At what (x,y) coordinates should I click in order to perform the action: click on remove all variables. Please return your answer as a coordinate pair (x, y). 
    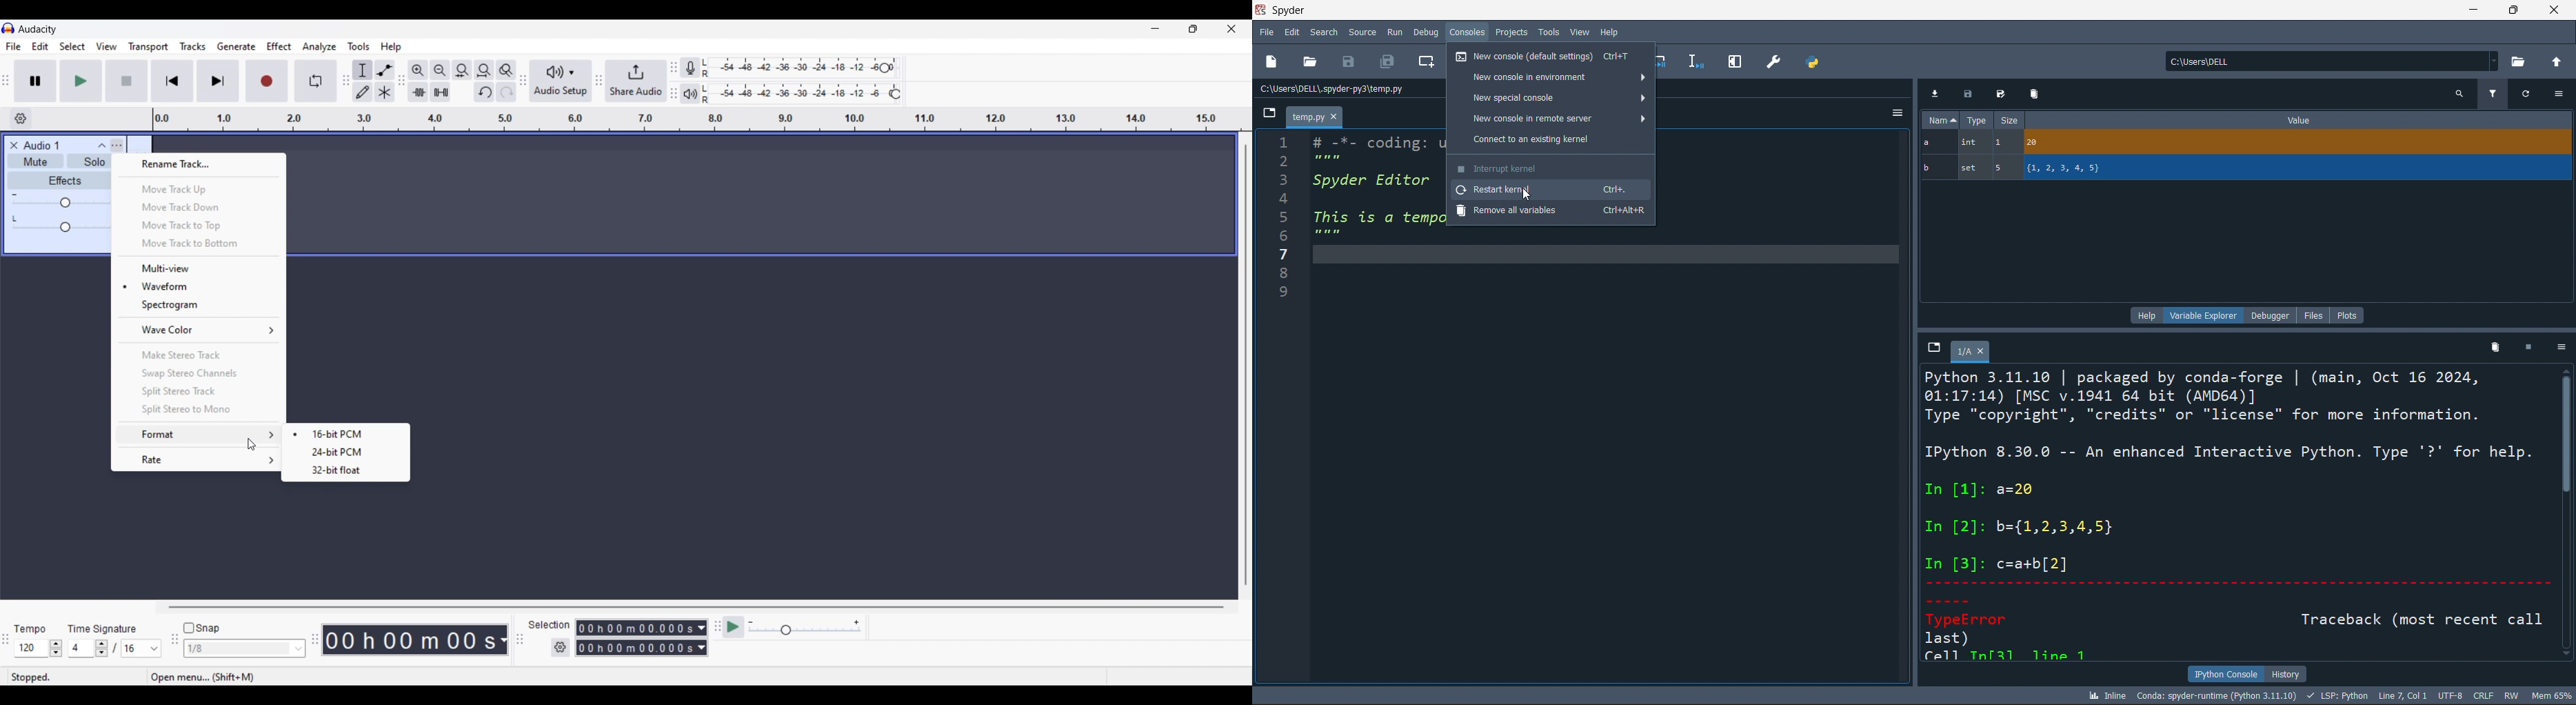
    Looking at the image, I should click on (1553, 213).